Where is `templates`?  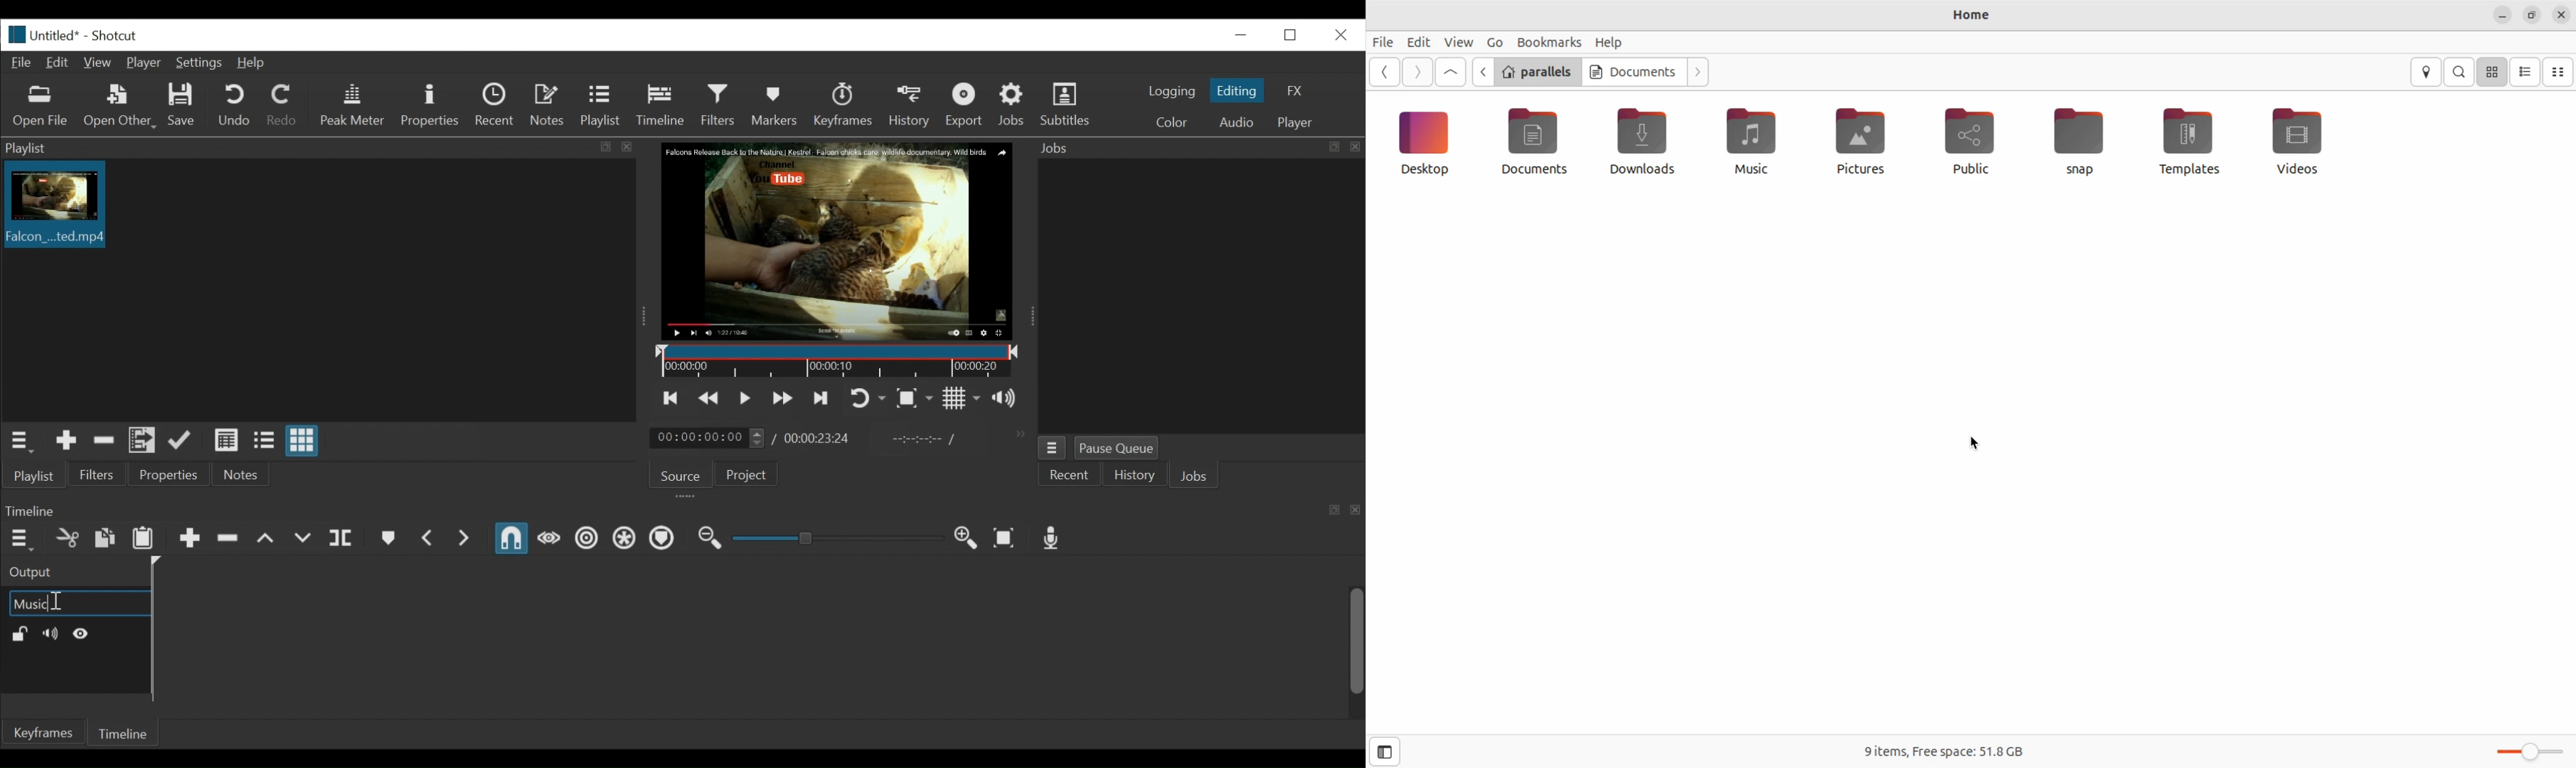 templates is located at coordinates (2190, 142).